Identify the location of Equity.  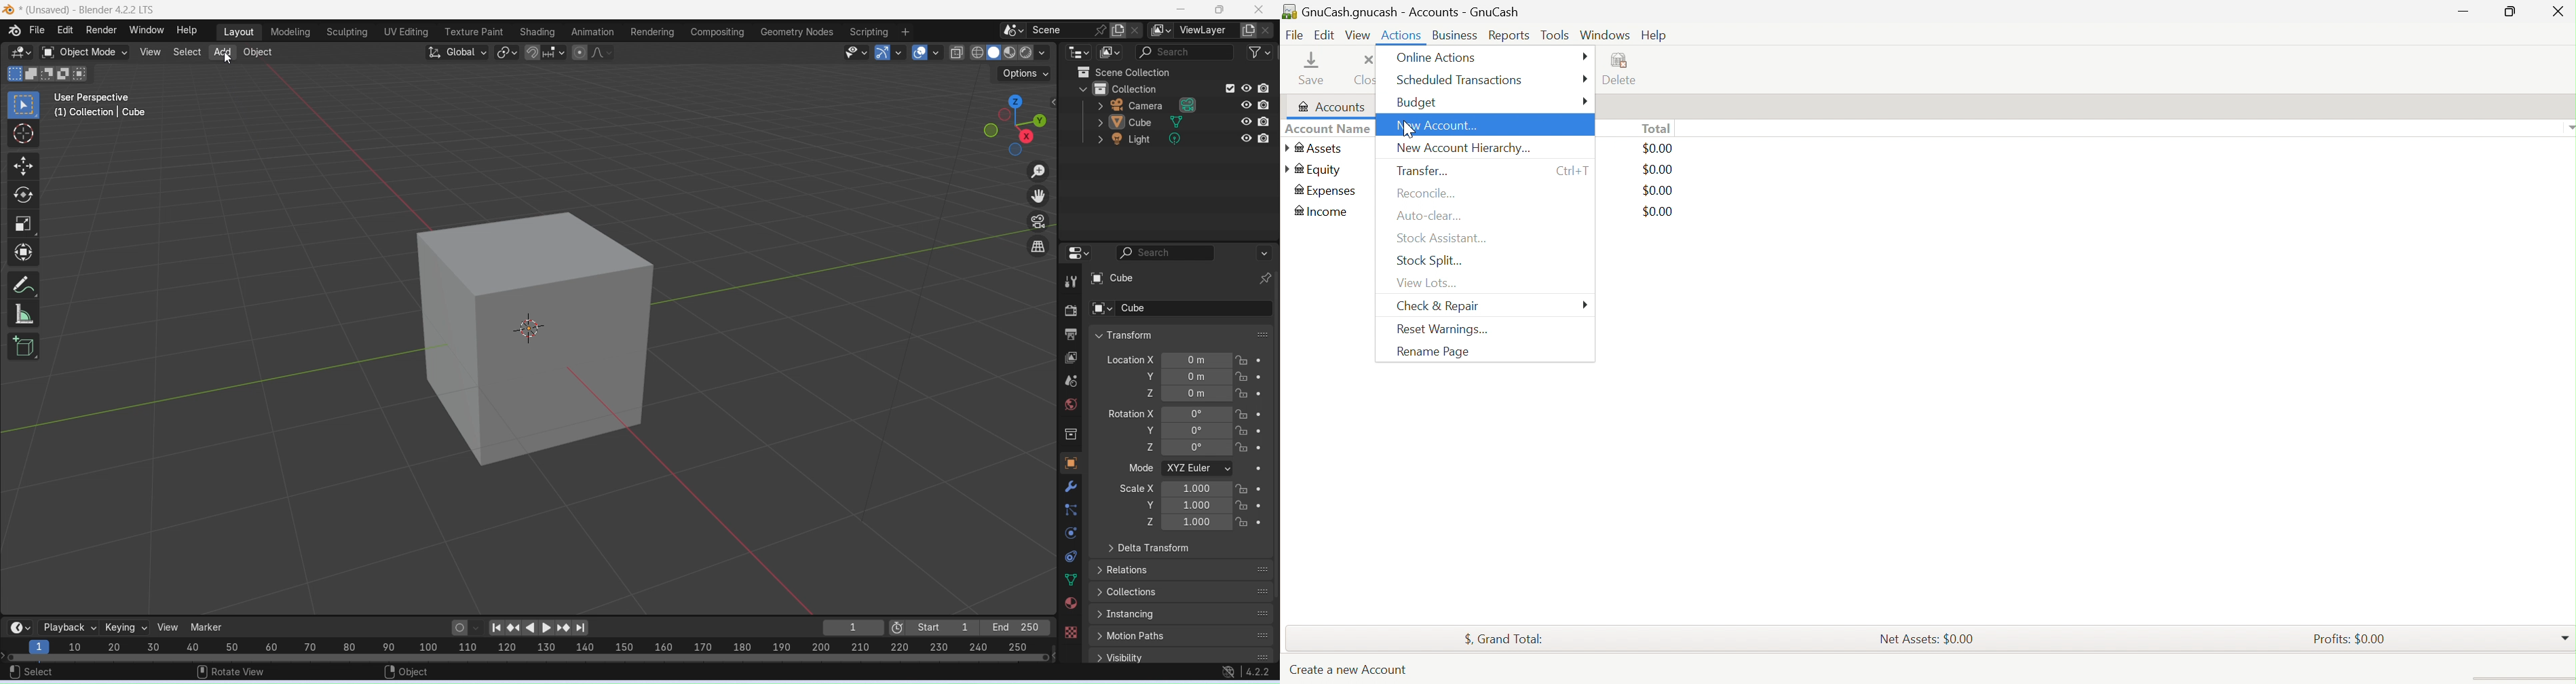
(1314, 169).